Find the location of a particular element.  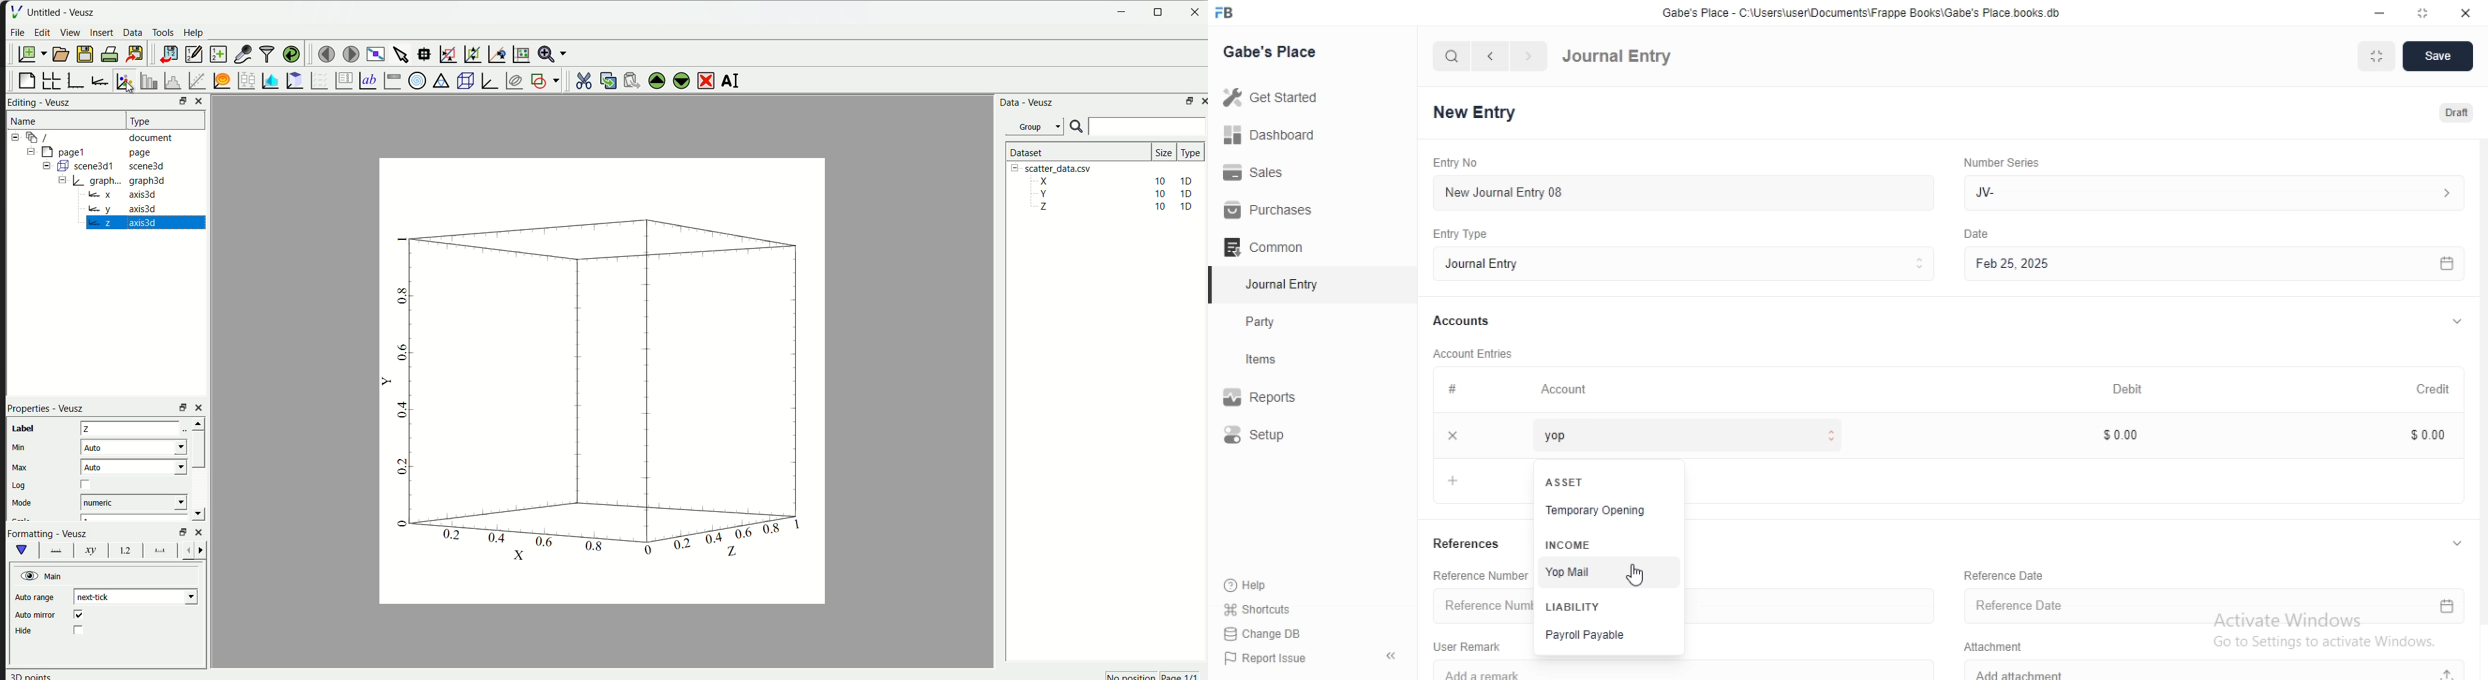

plot covariance ellipses is located at coordinates (513, 80).